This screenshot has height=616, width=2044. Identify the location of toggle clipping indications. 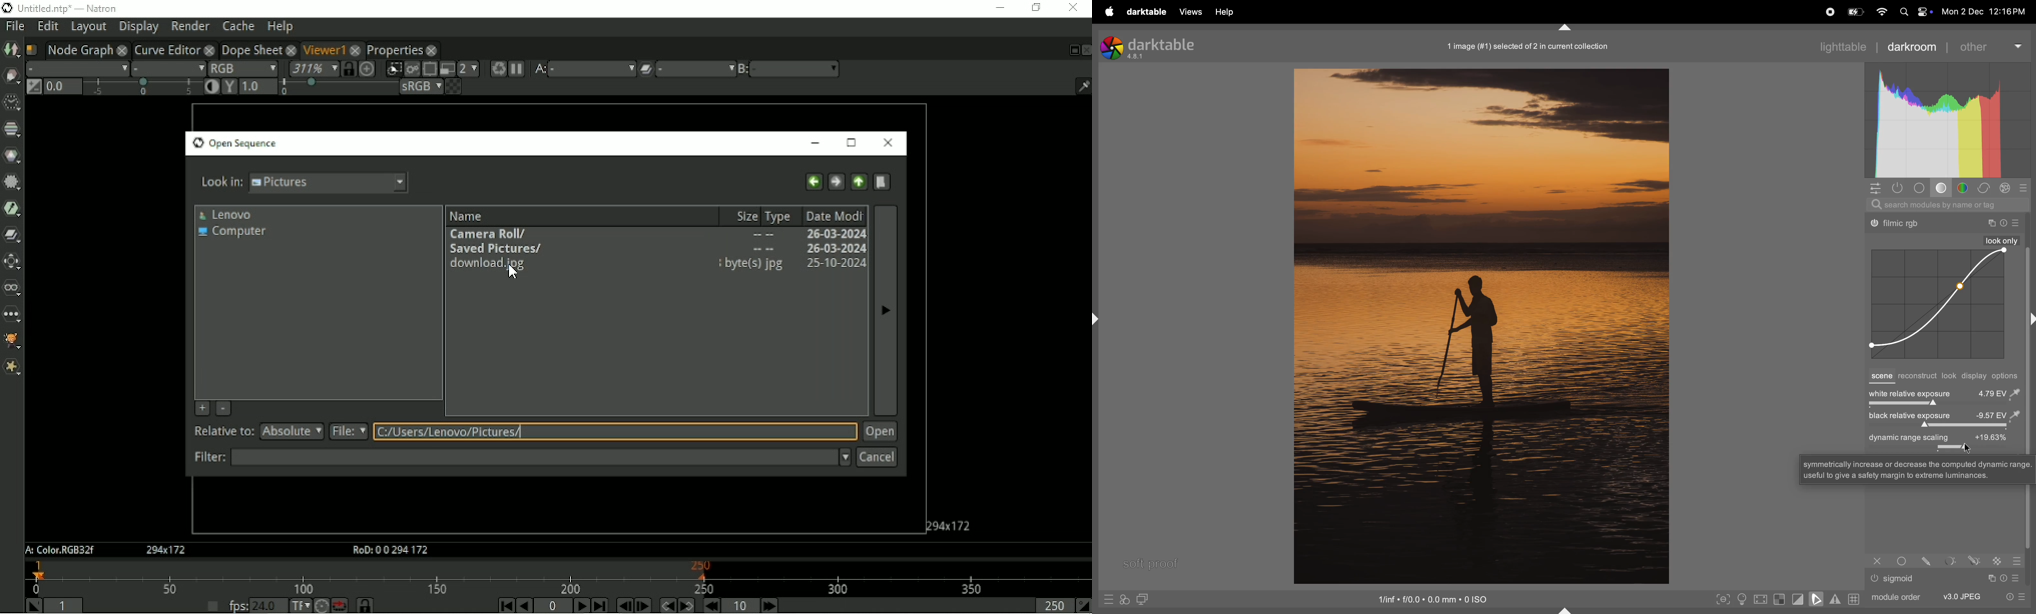
(1798, 599).